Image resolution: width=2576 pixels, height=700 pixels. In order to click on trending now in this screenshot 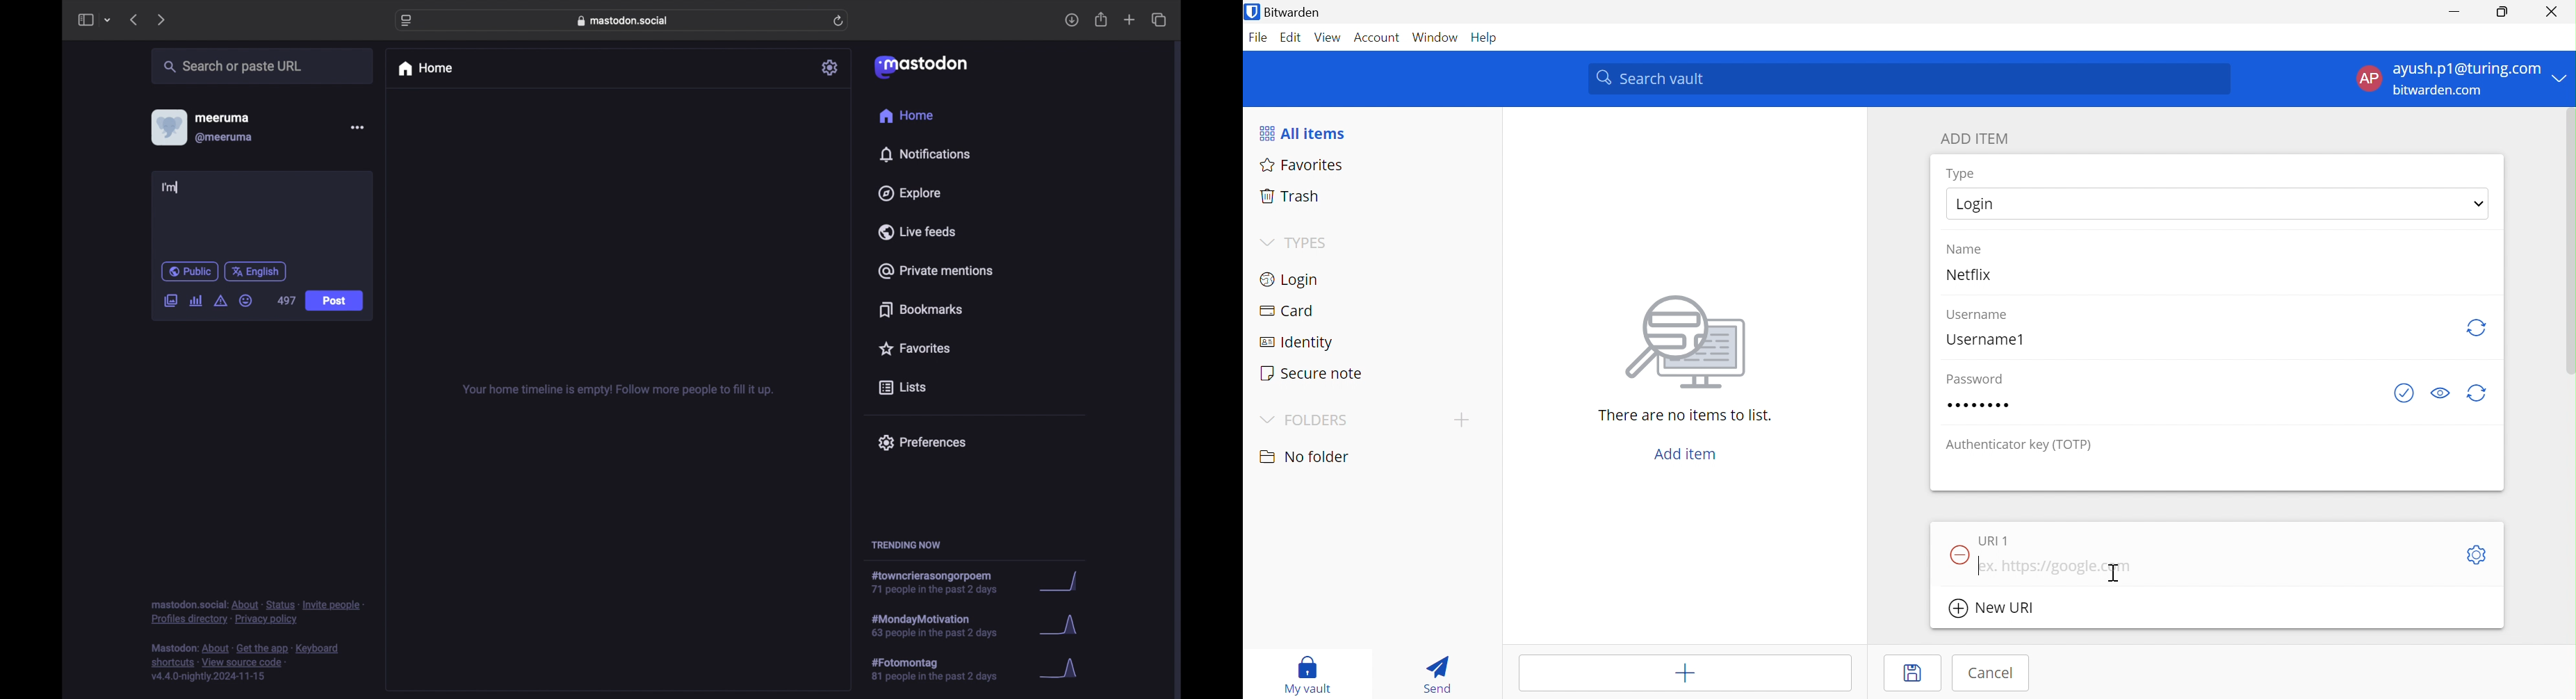, I will do `click(906, 545)`.